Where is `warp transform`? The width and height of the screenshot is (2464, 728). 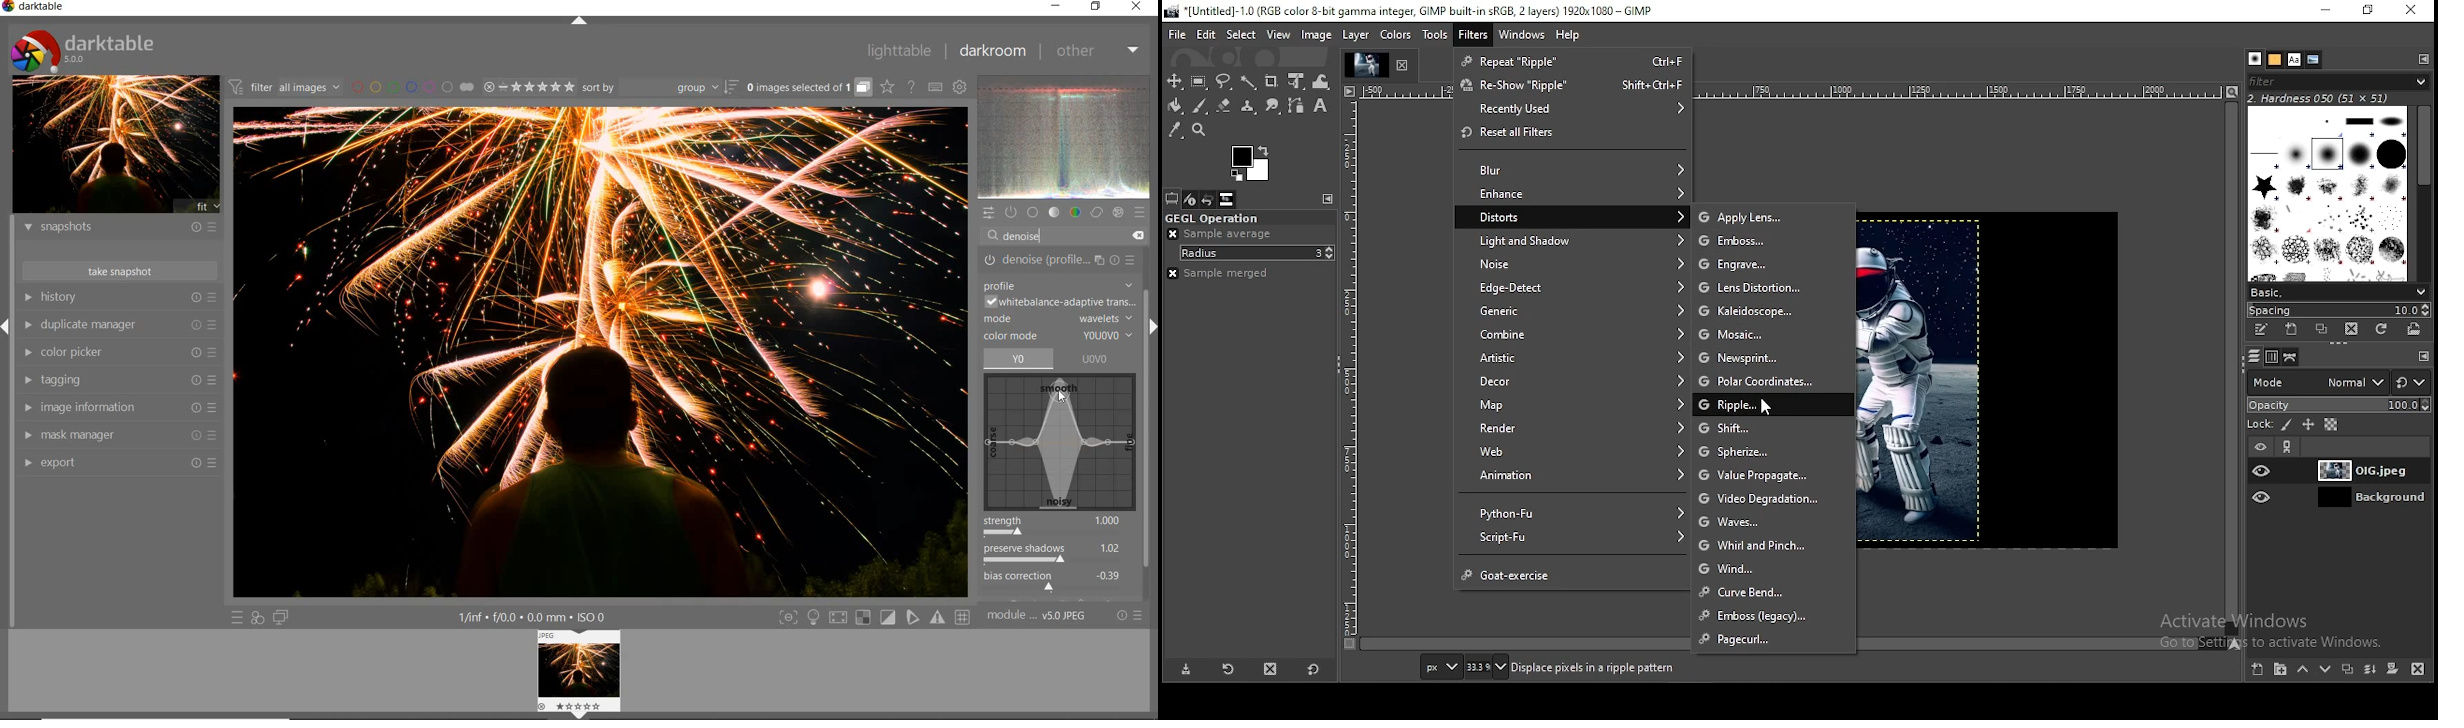 warp transform is located at coordinates (1321, 80).